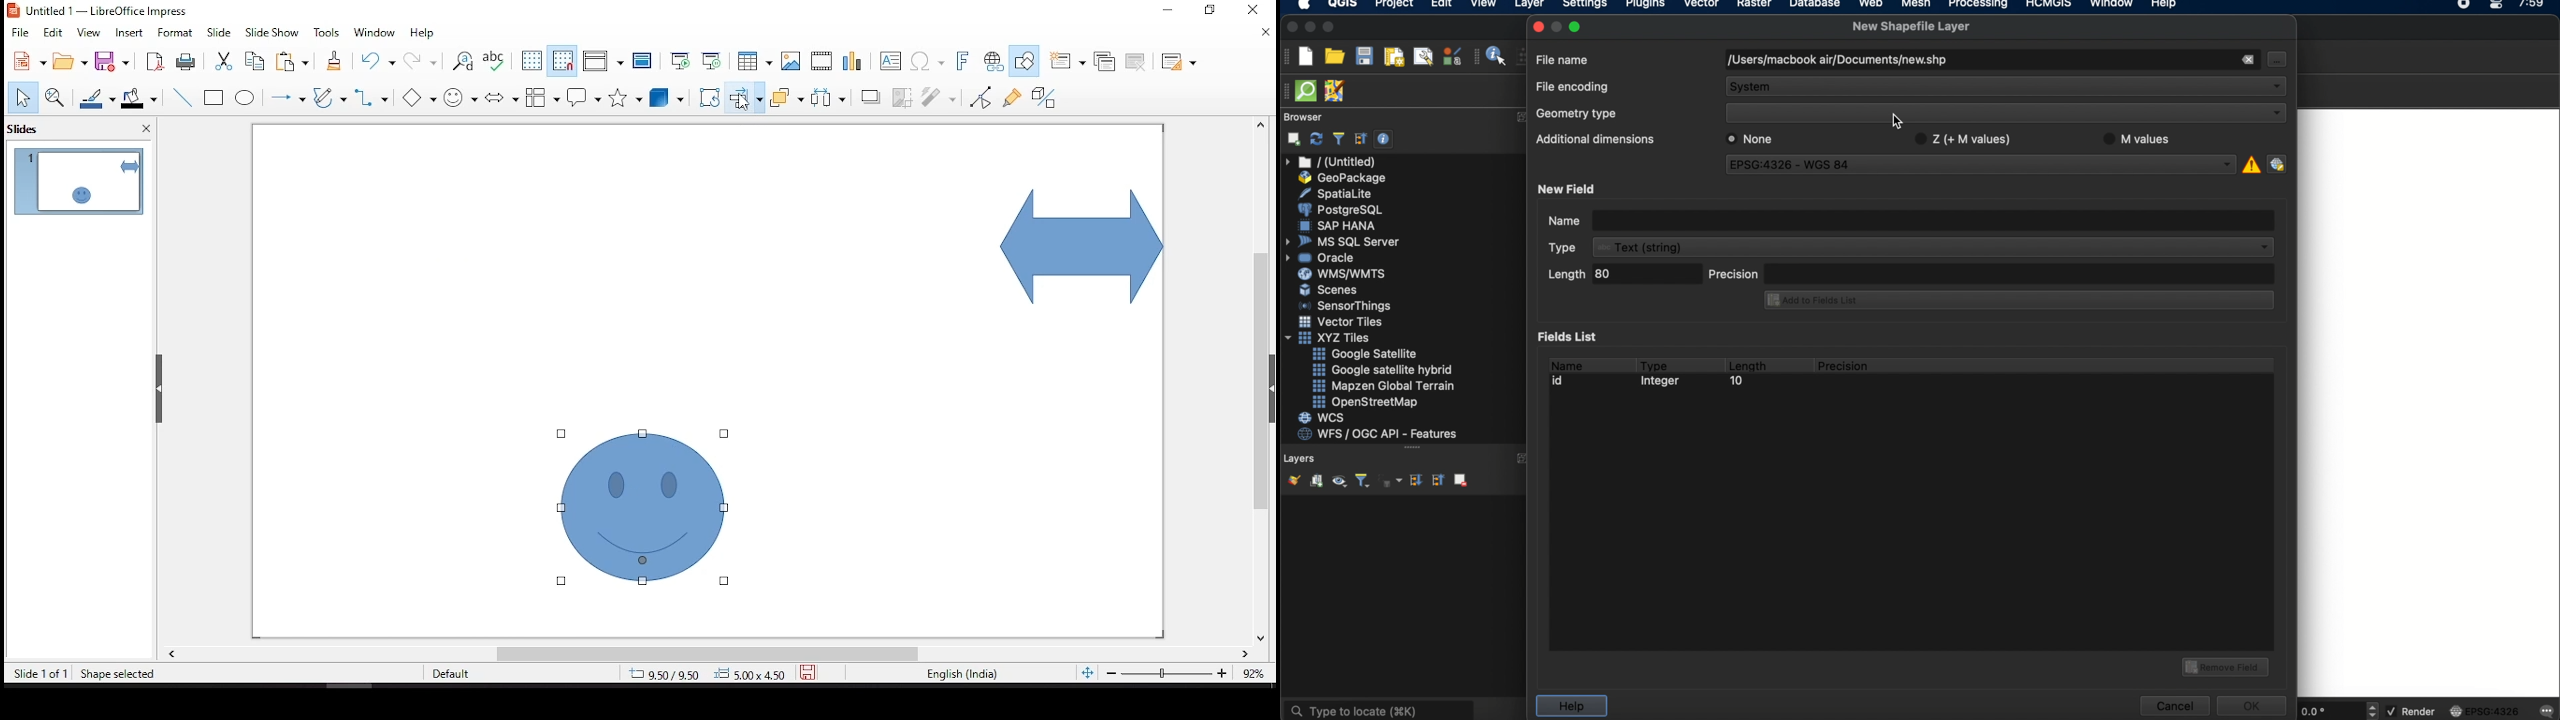  I want to click on copy, so click(256, 62).